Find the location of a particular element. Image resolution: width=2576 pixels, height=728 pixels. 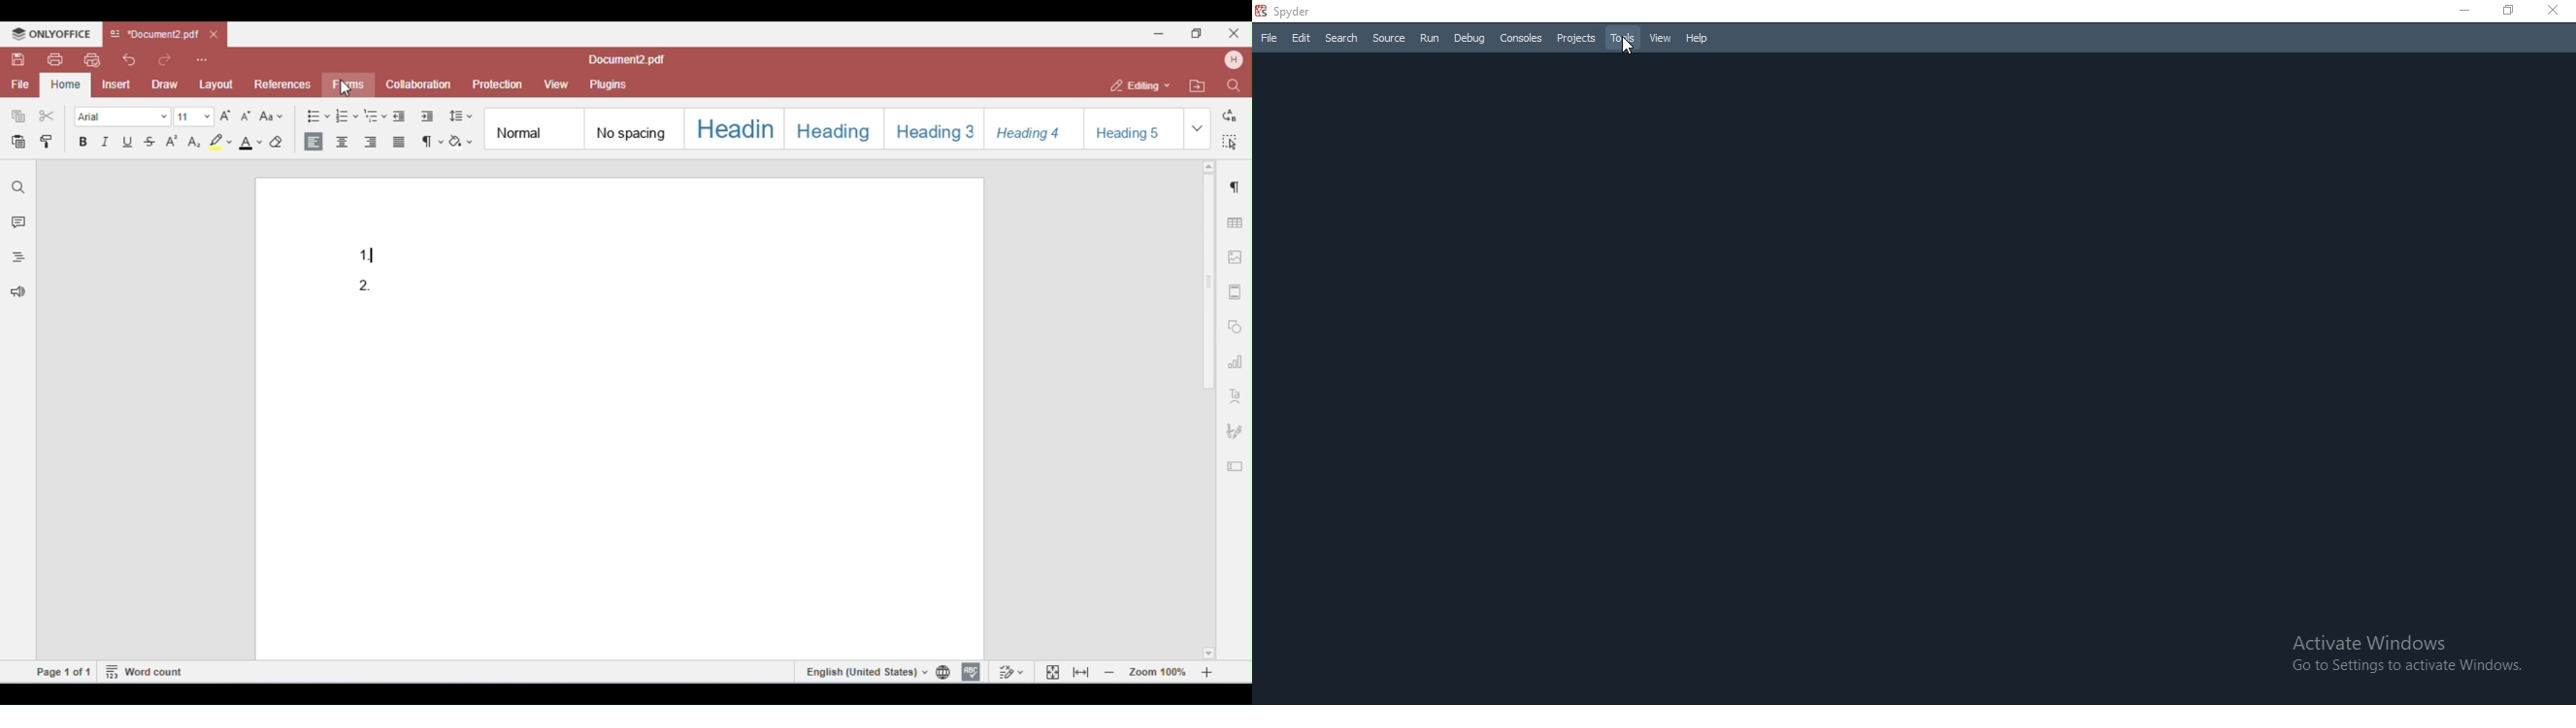

restore is located at coordinates (2507, 13).